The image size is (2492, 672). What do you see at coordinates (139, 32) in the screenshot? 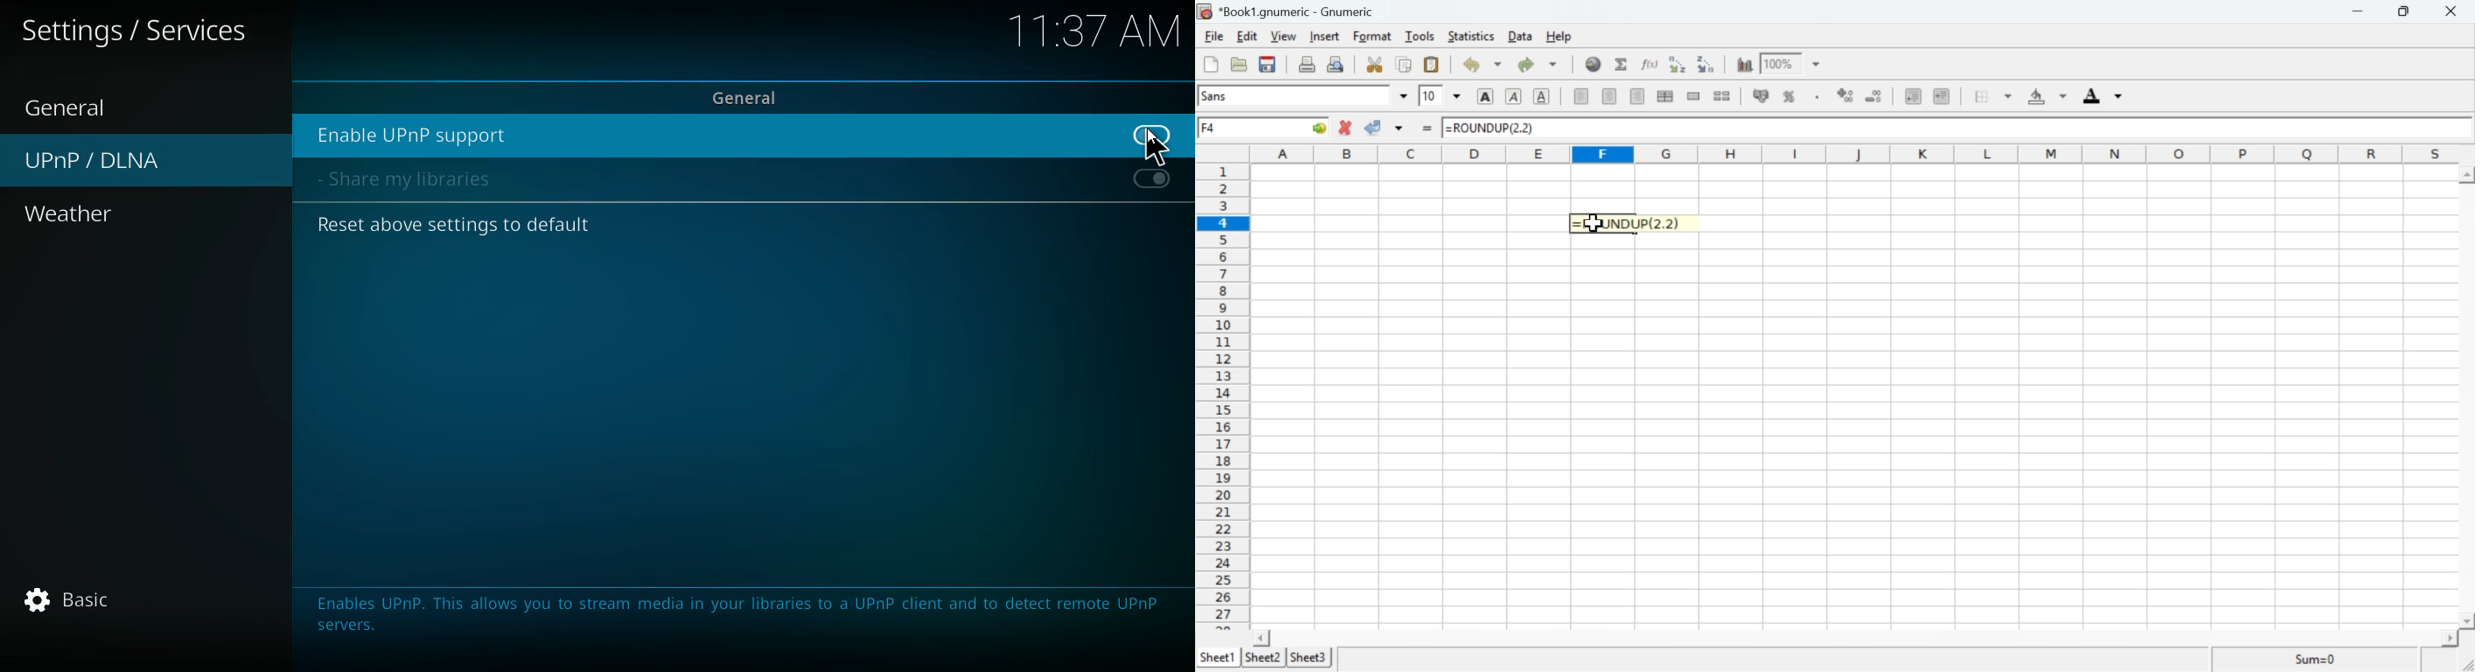
I see `settings / services` at bounding box center [139, 32].